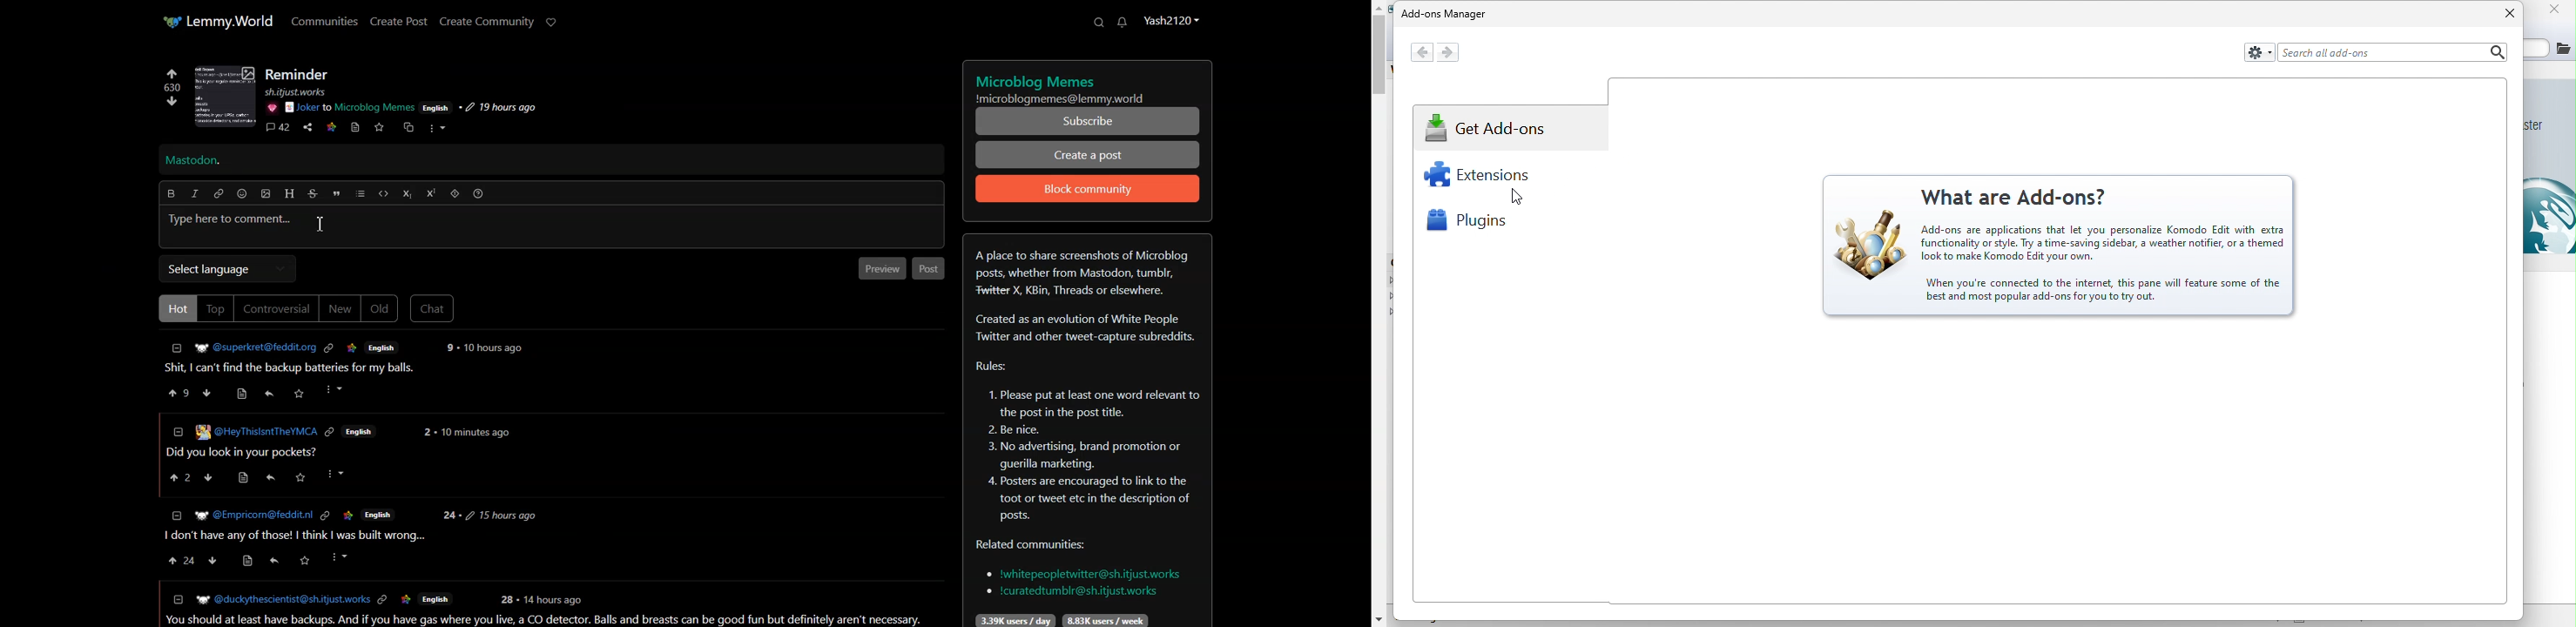  I want to click on Post, so click(929, 269).